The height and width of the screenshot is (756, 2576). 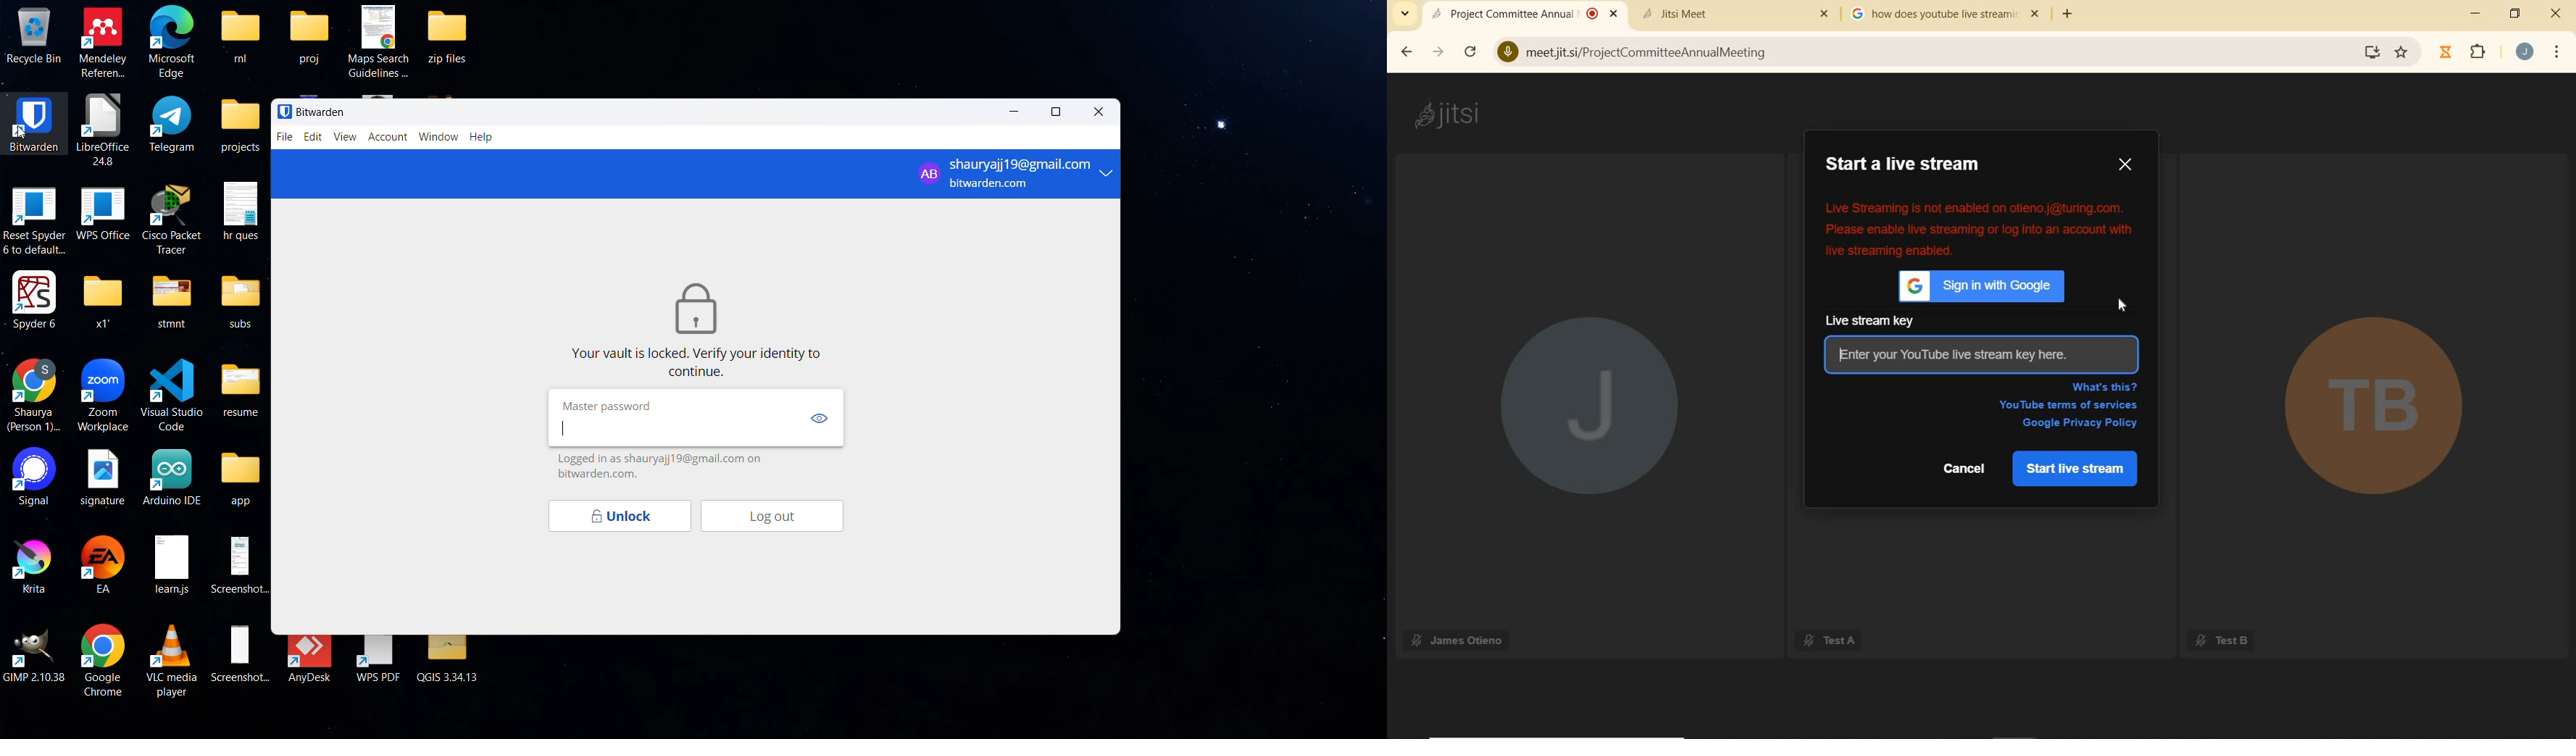 I want to click on forward, so click(x=1438, y=51).